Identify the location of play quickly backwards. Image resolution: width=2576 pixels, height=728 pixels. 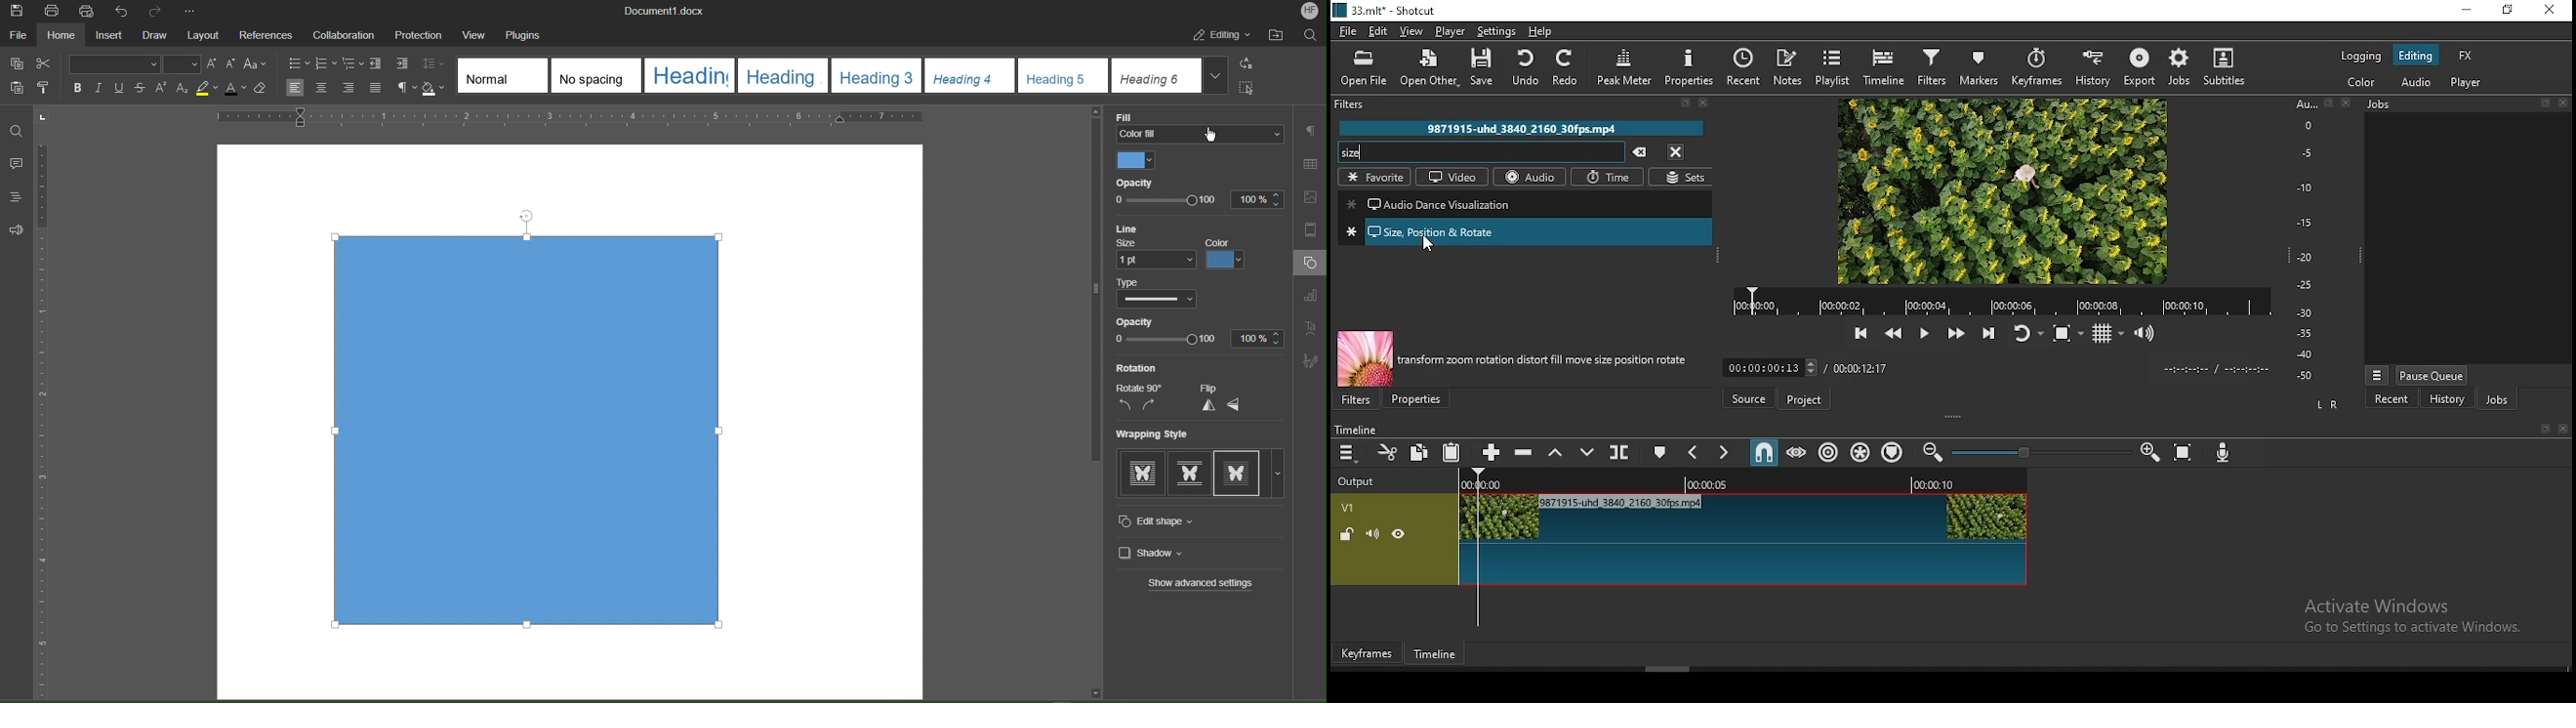
(1894, 331).